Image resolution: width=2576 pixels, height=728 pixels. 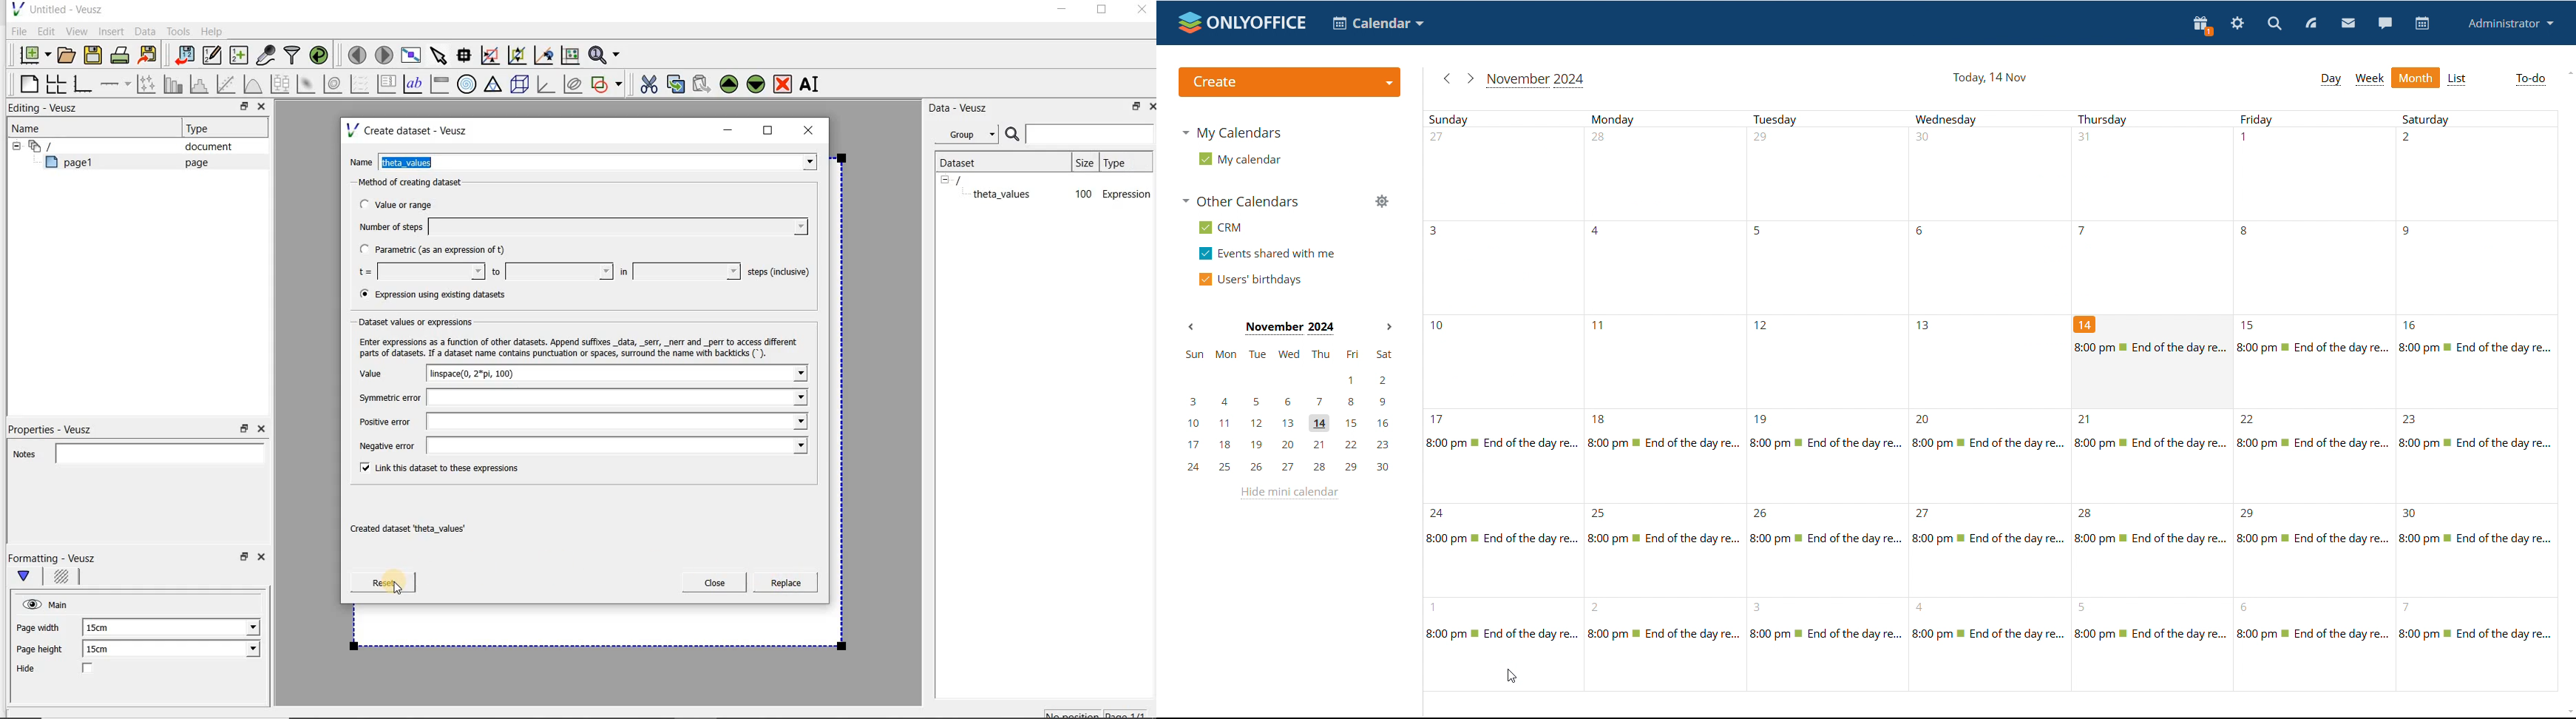 I want to click on Create, so click(x=781, y=585).